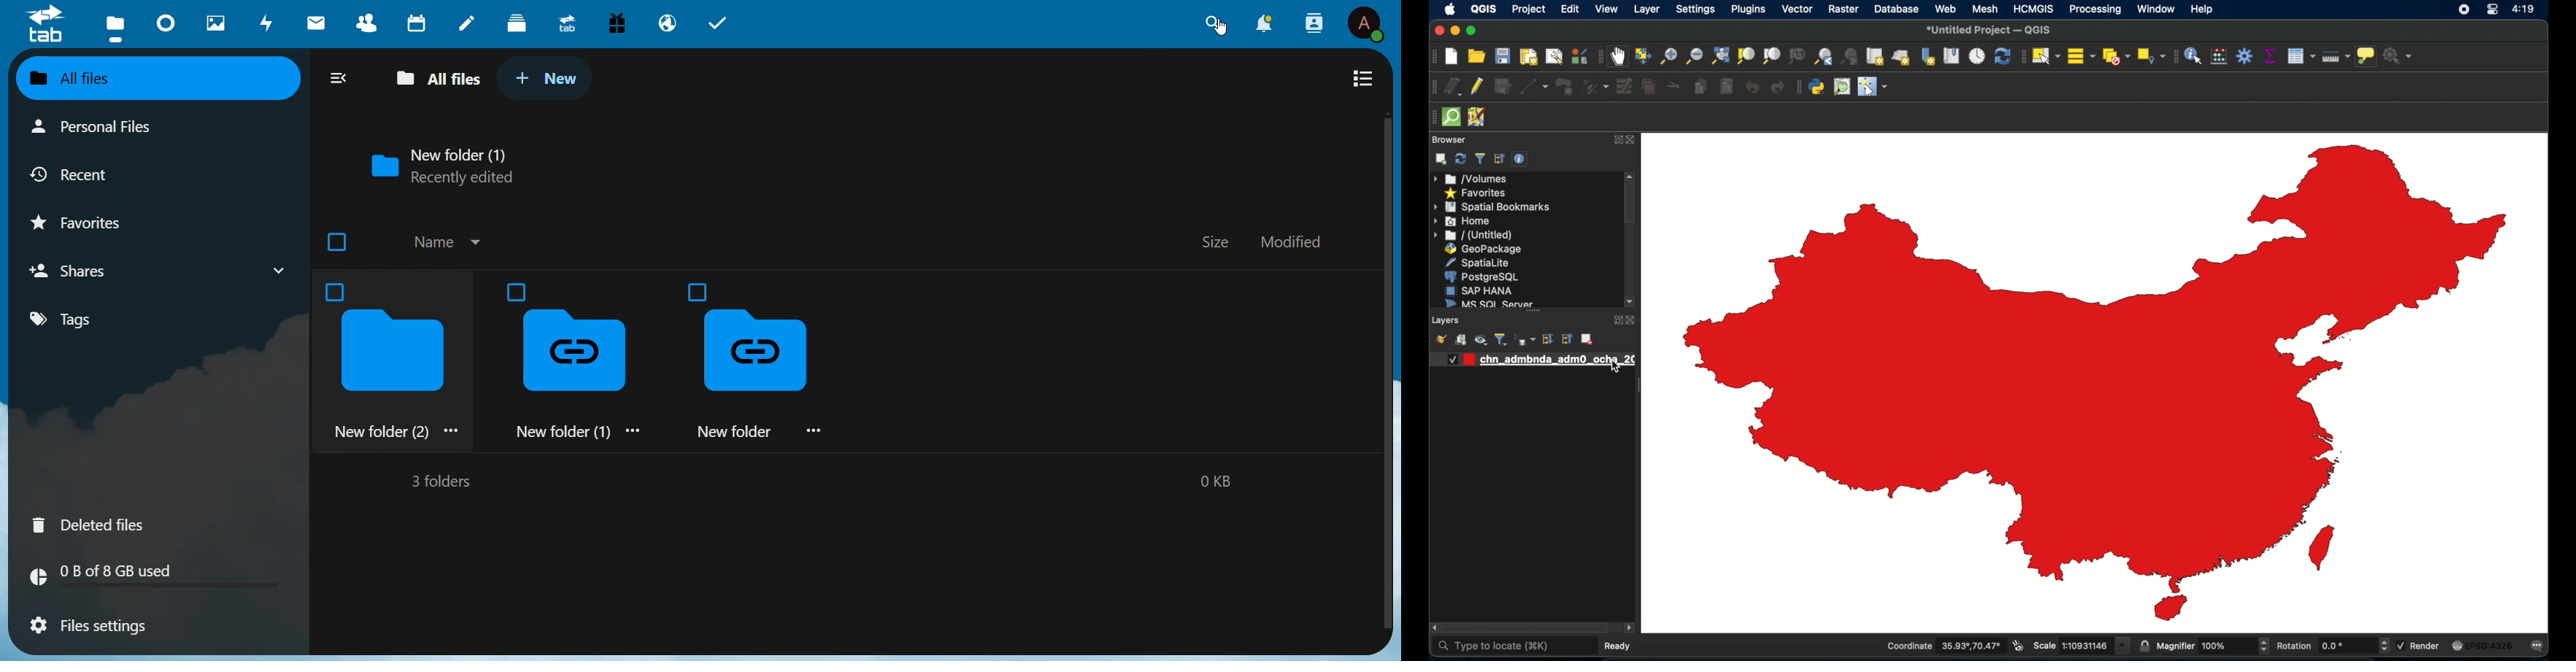 This screenshot has width=2576, height=672. I want to click on python console, so click(1817, 88).